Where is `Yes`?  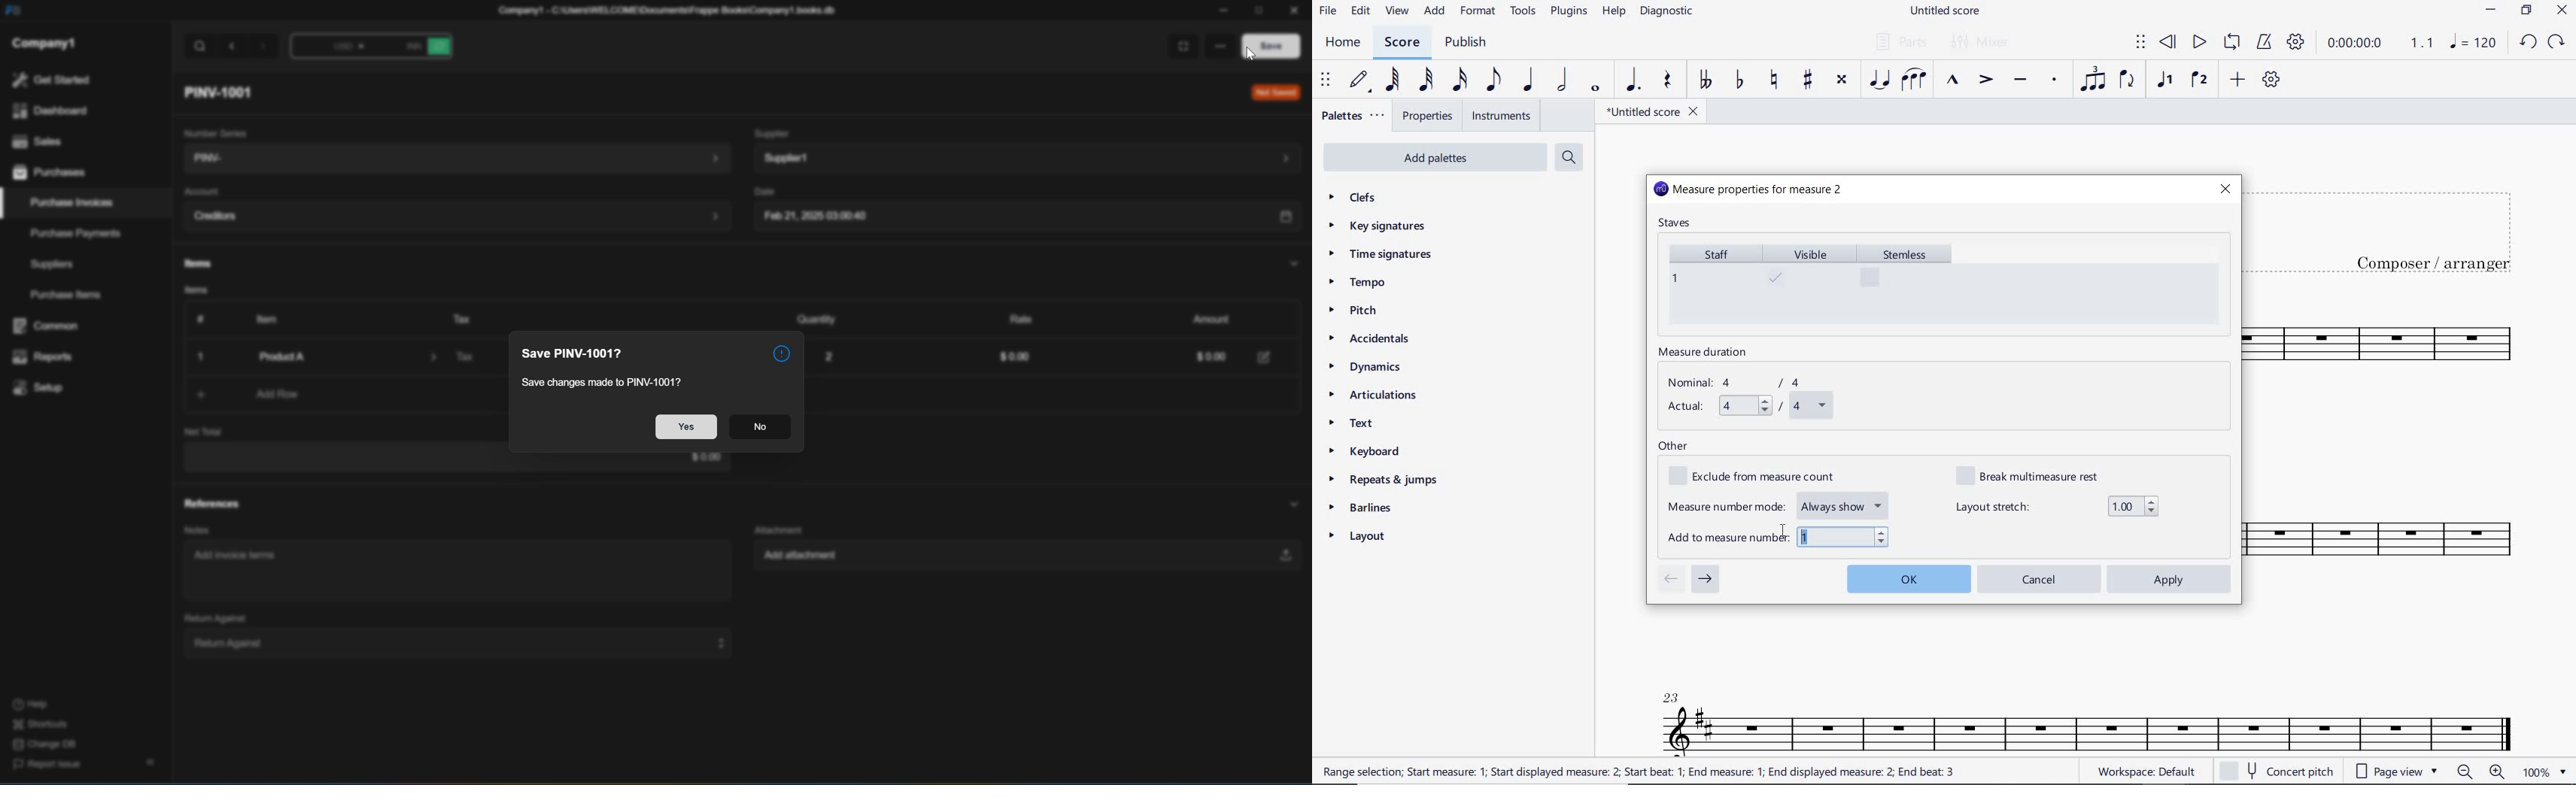 Yes is located at coordinates (685, 428).